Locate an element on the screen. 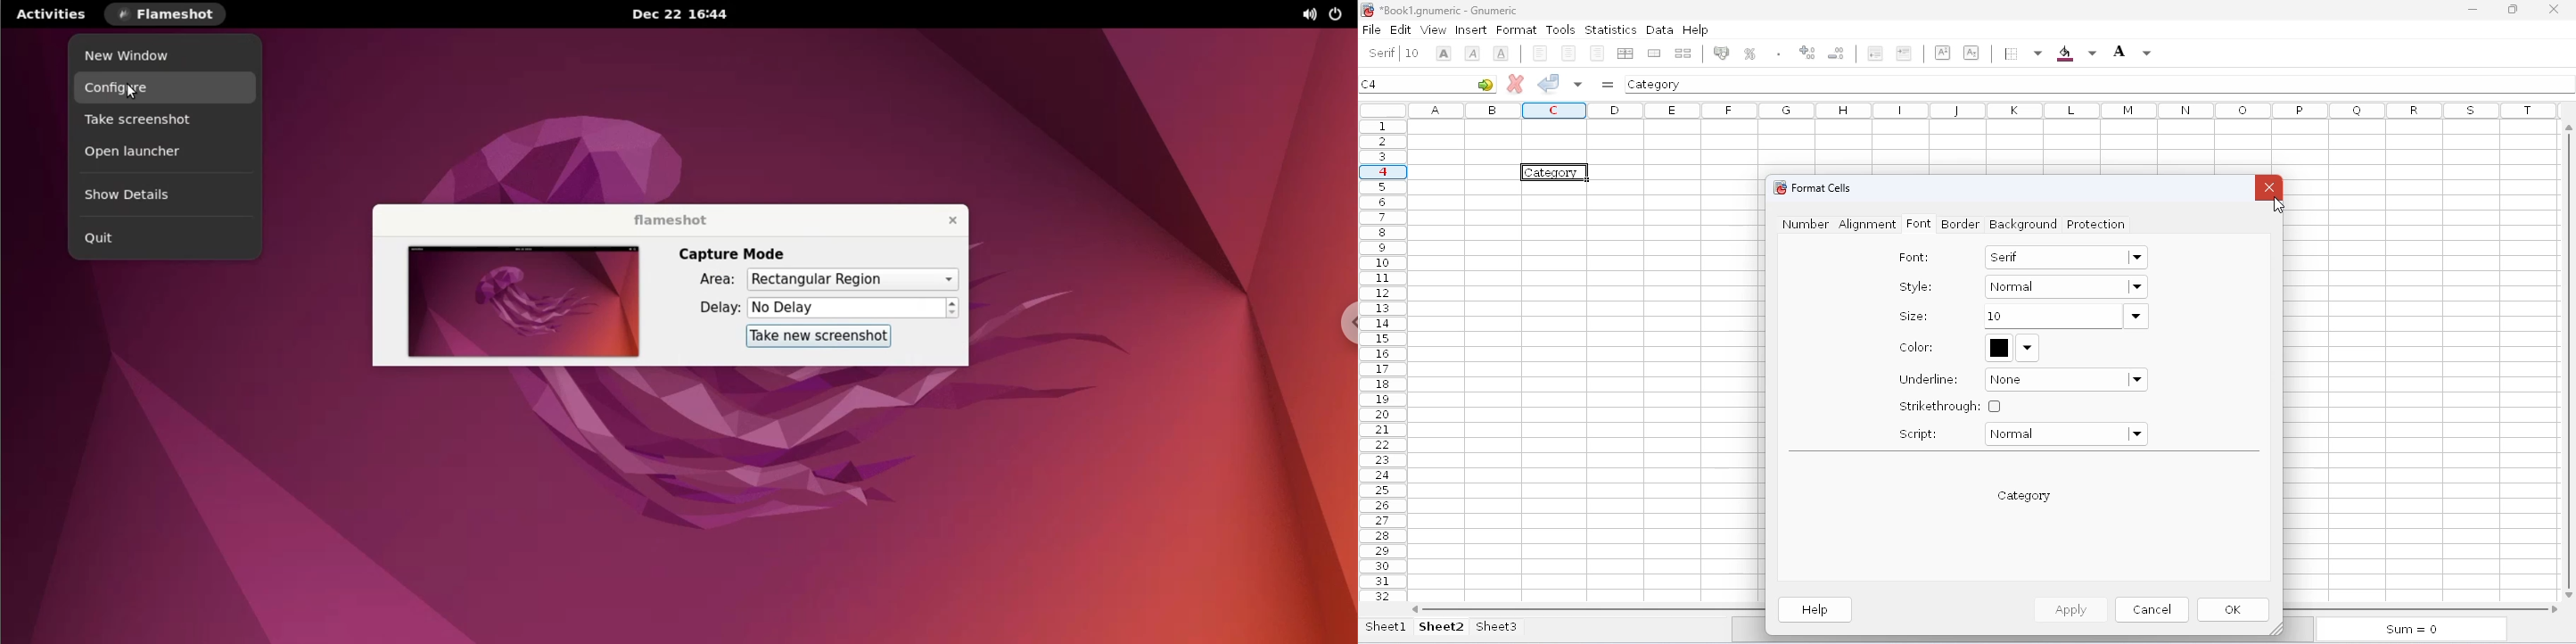 Image resolution: width=2576 pixels, height=644 pixels. Background is located at coordinates (2020, 226).